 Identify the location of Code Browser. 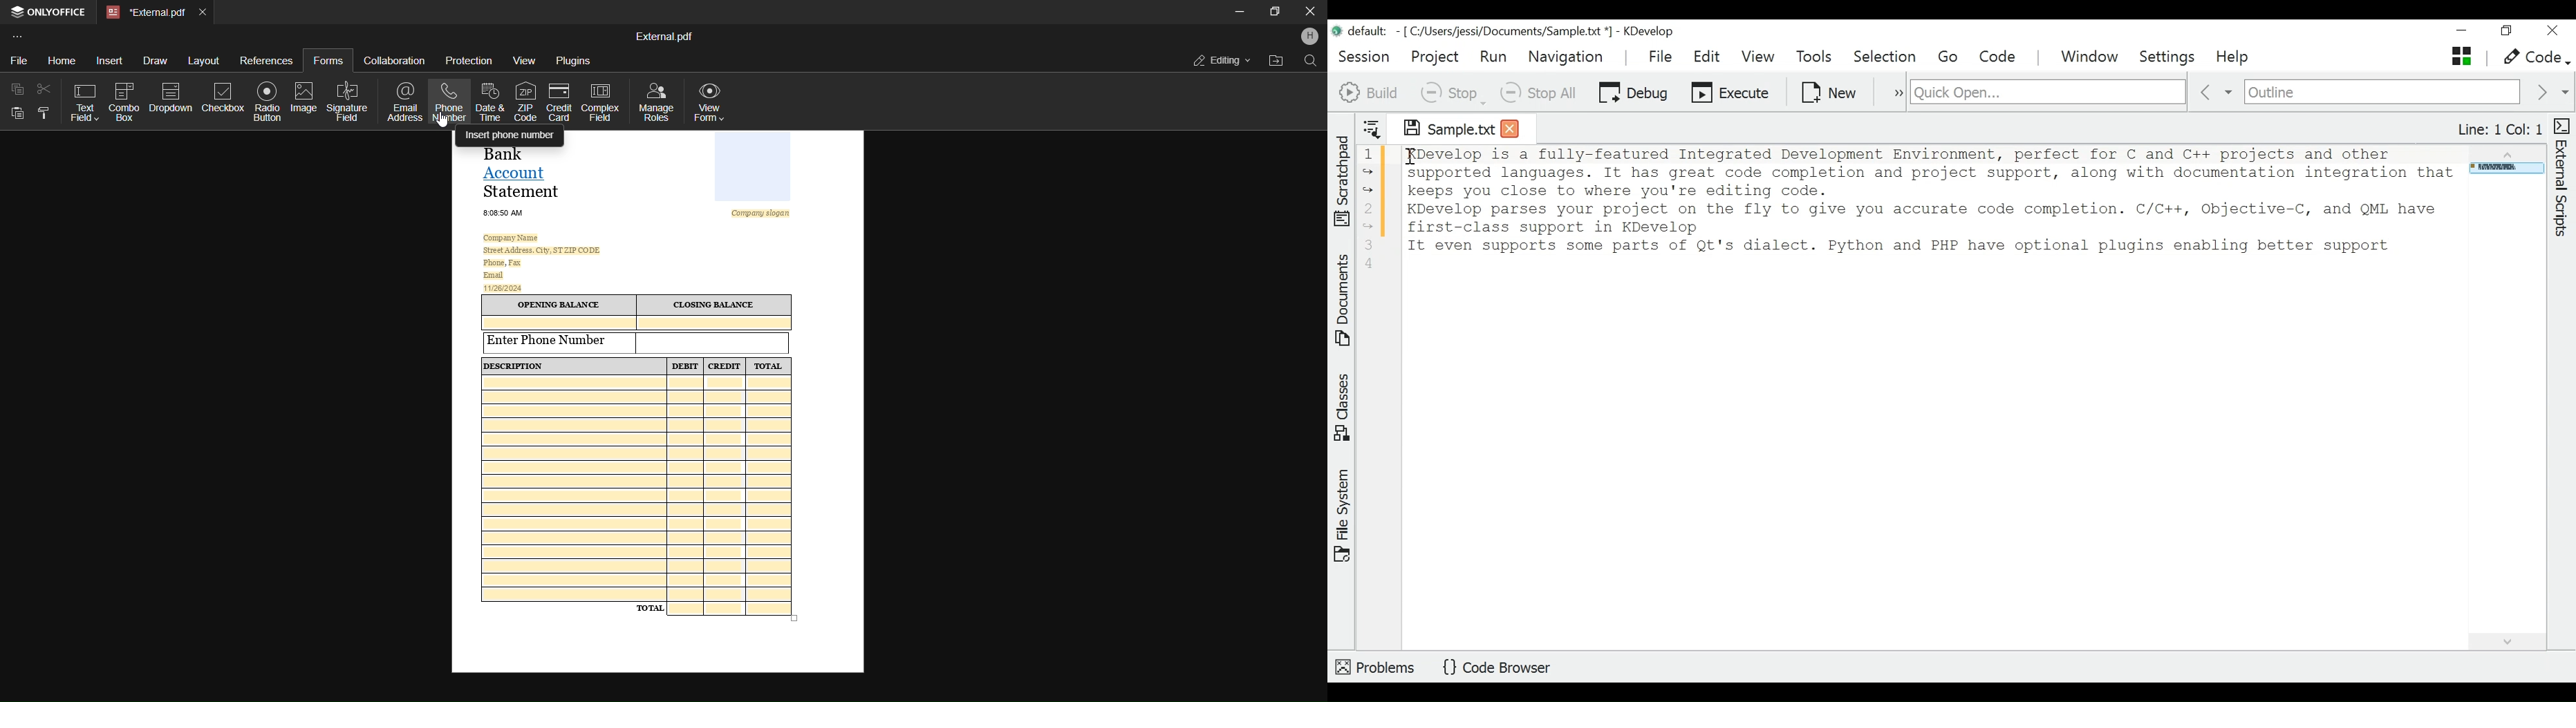
(1501, 668).